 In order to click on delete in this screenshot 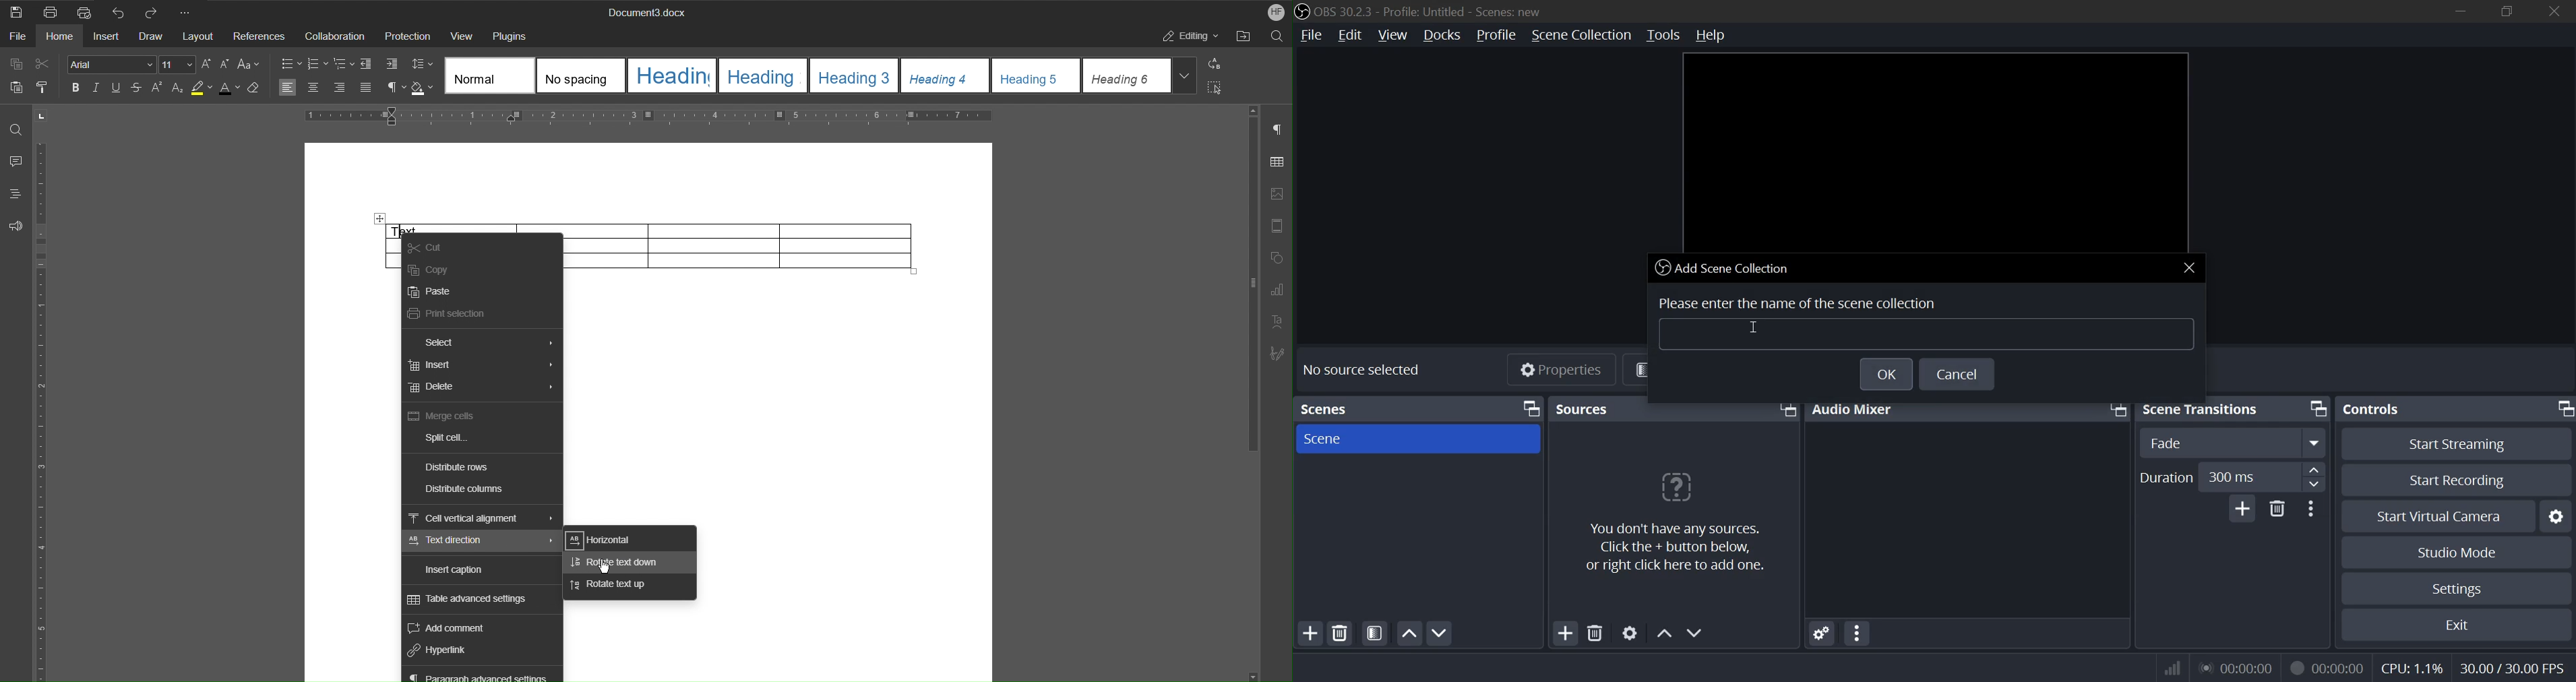, I will do `click(1594, 634)`.